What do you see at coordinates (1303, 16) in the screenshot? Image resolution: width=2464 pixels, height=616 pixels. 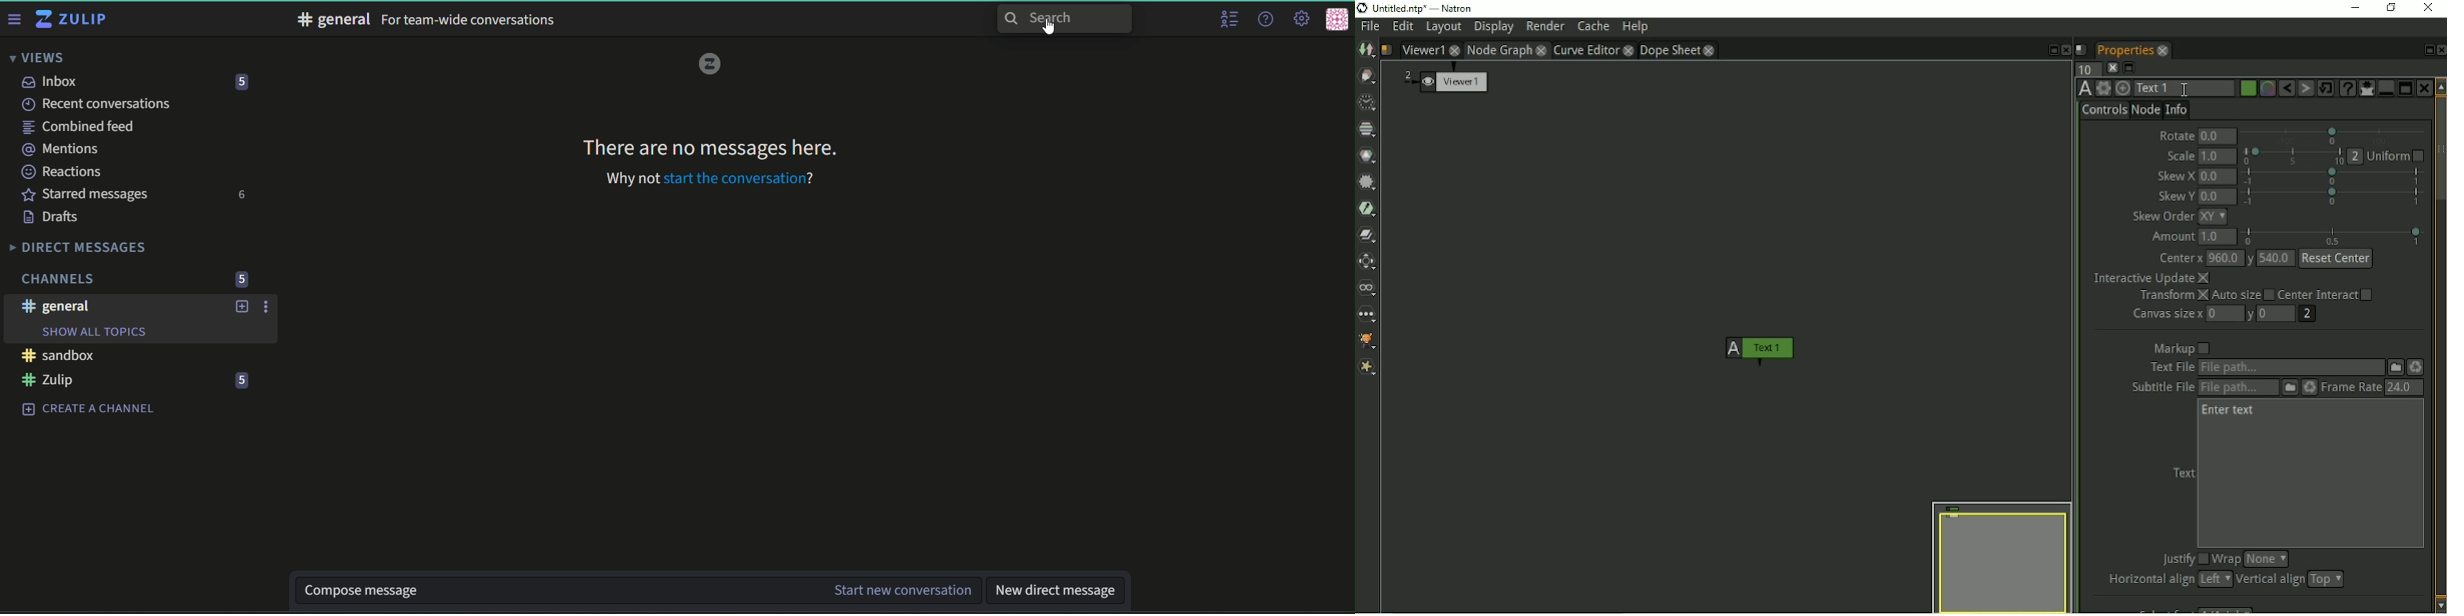 I see `main menu` at bounding box center [1303, 16].